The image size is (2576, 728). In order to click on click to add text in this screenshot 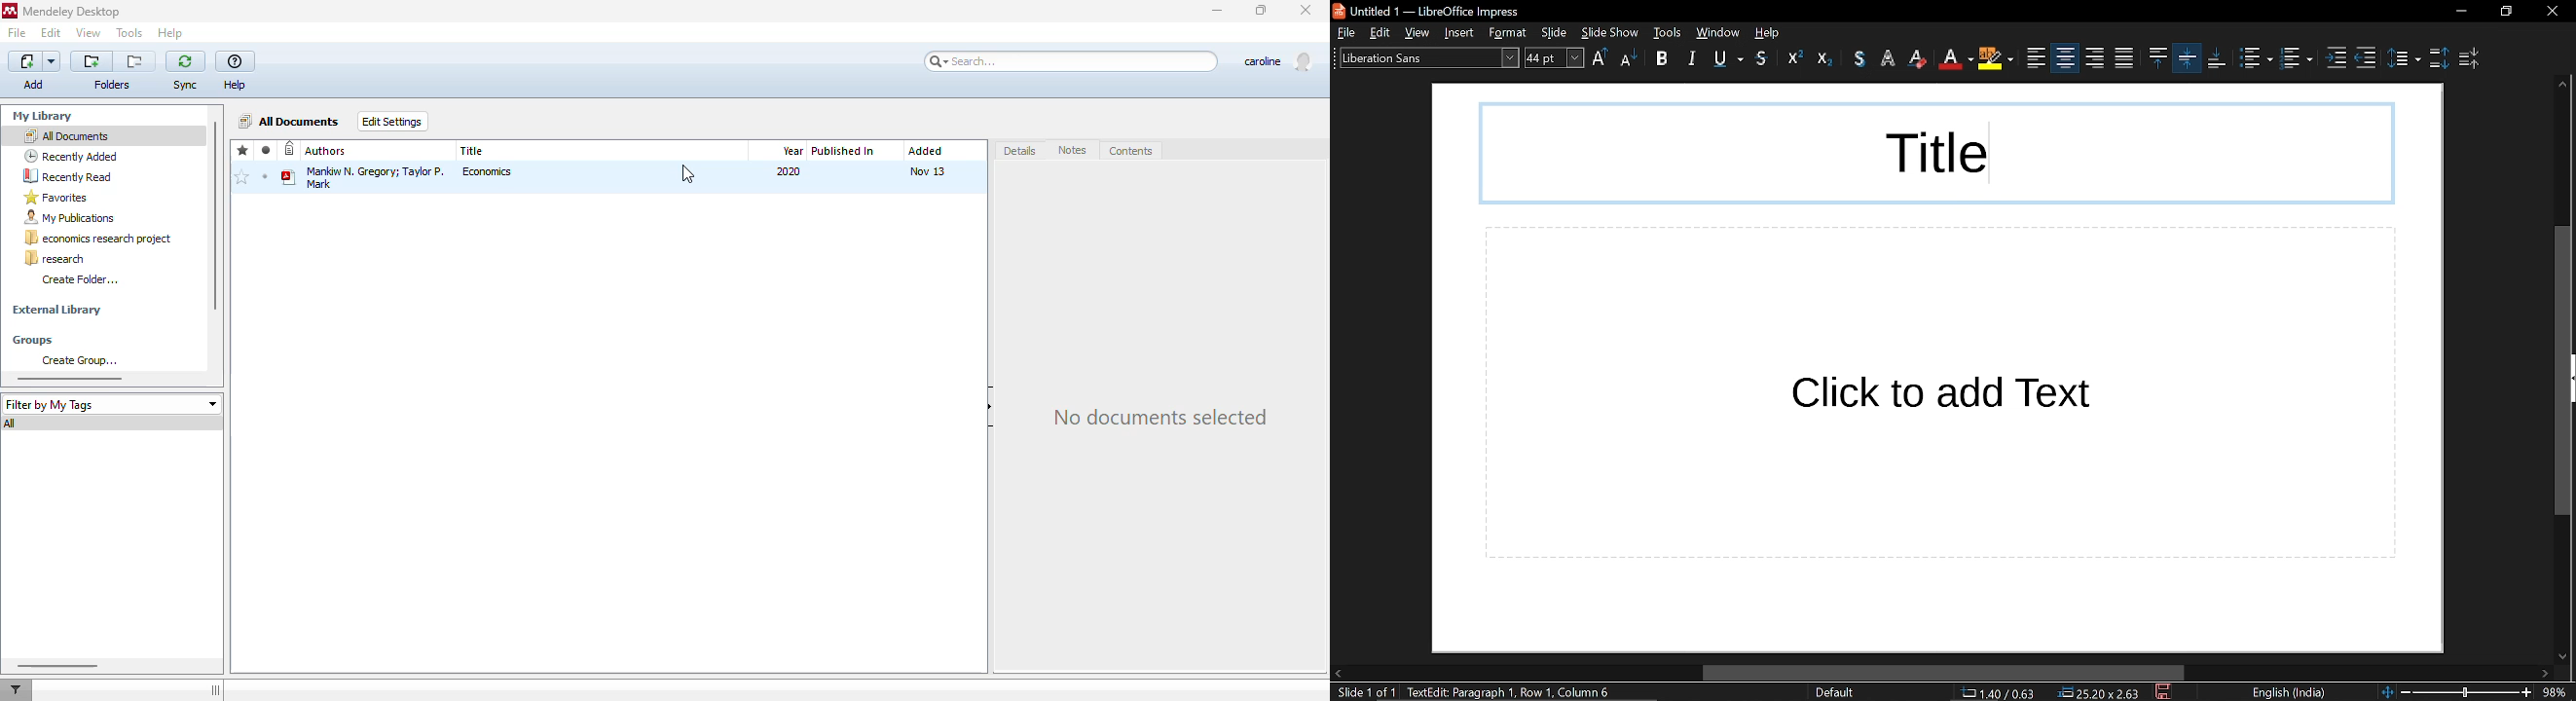, I will do `click(1940, 393)`.